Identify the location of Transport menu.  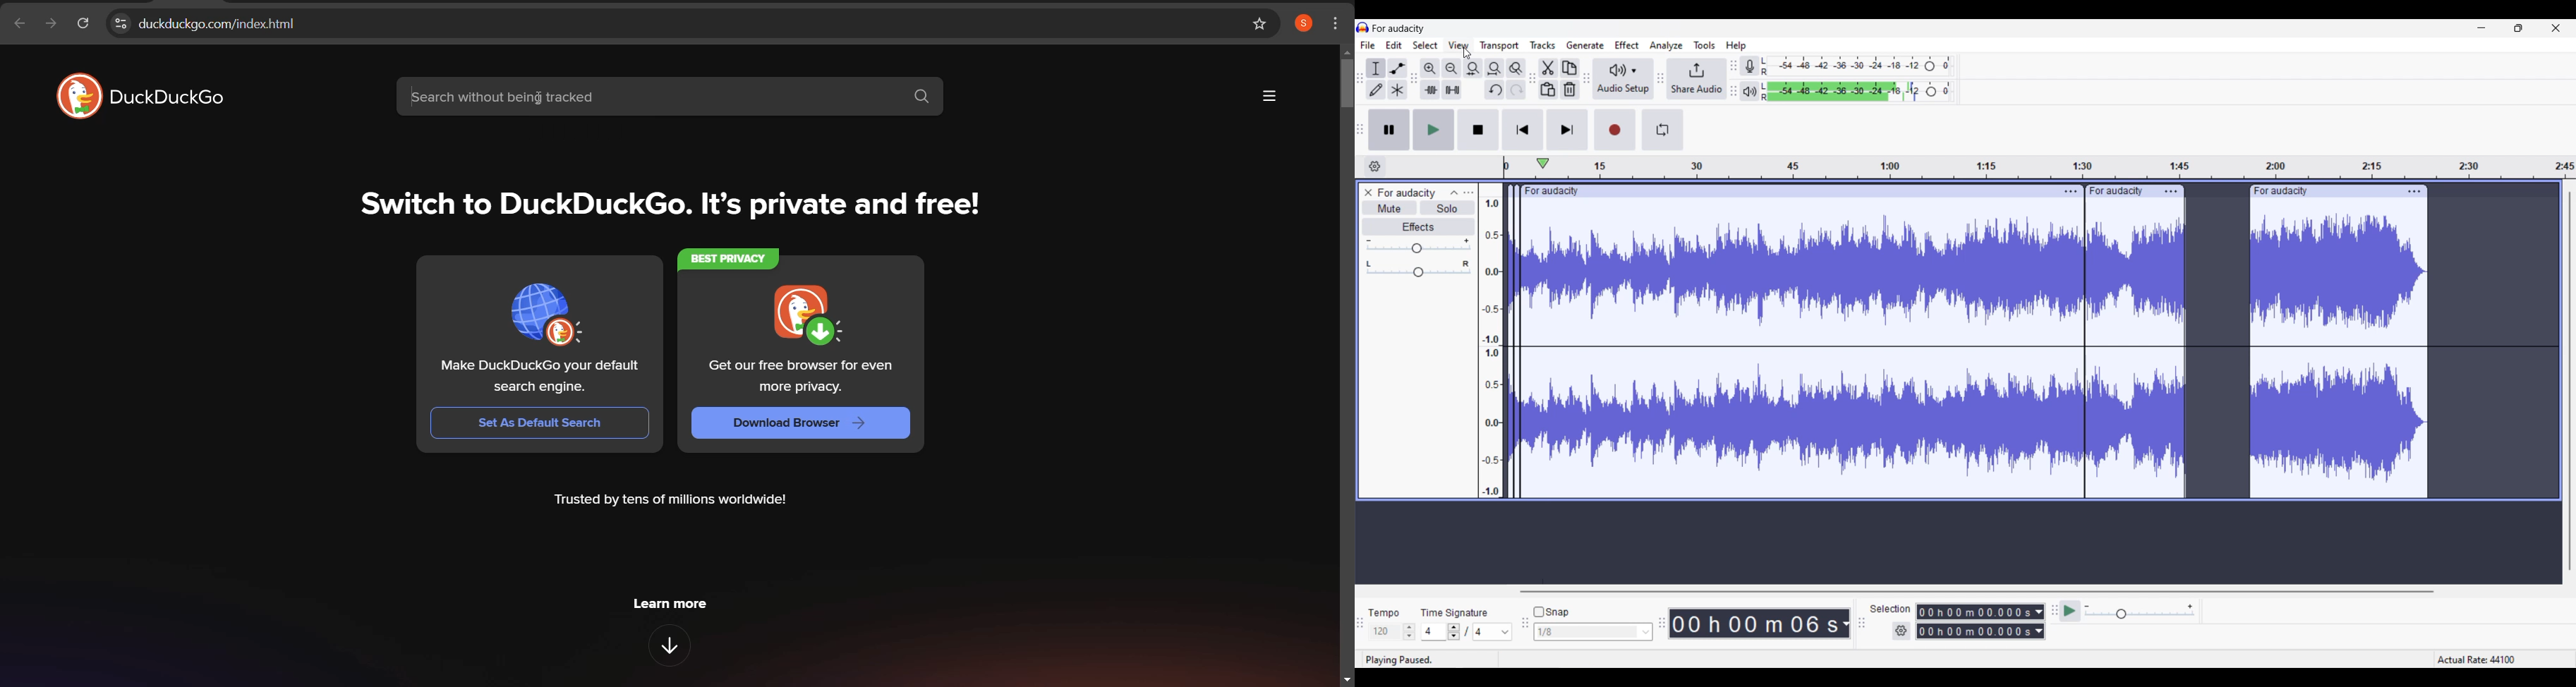
(1499, 46).